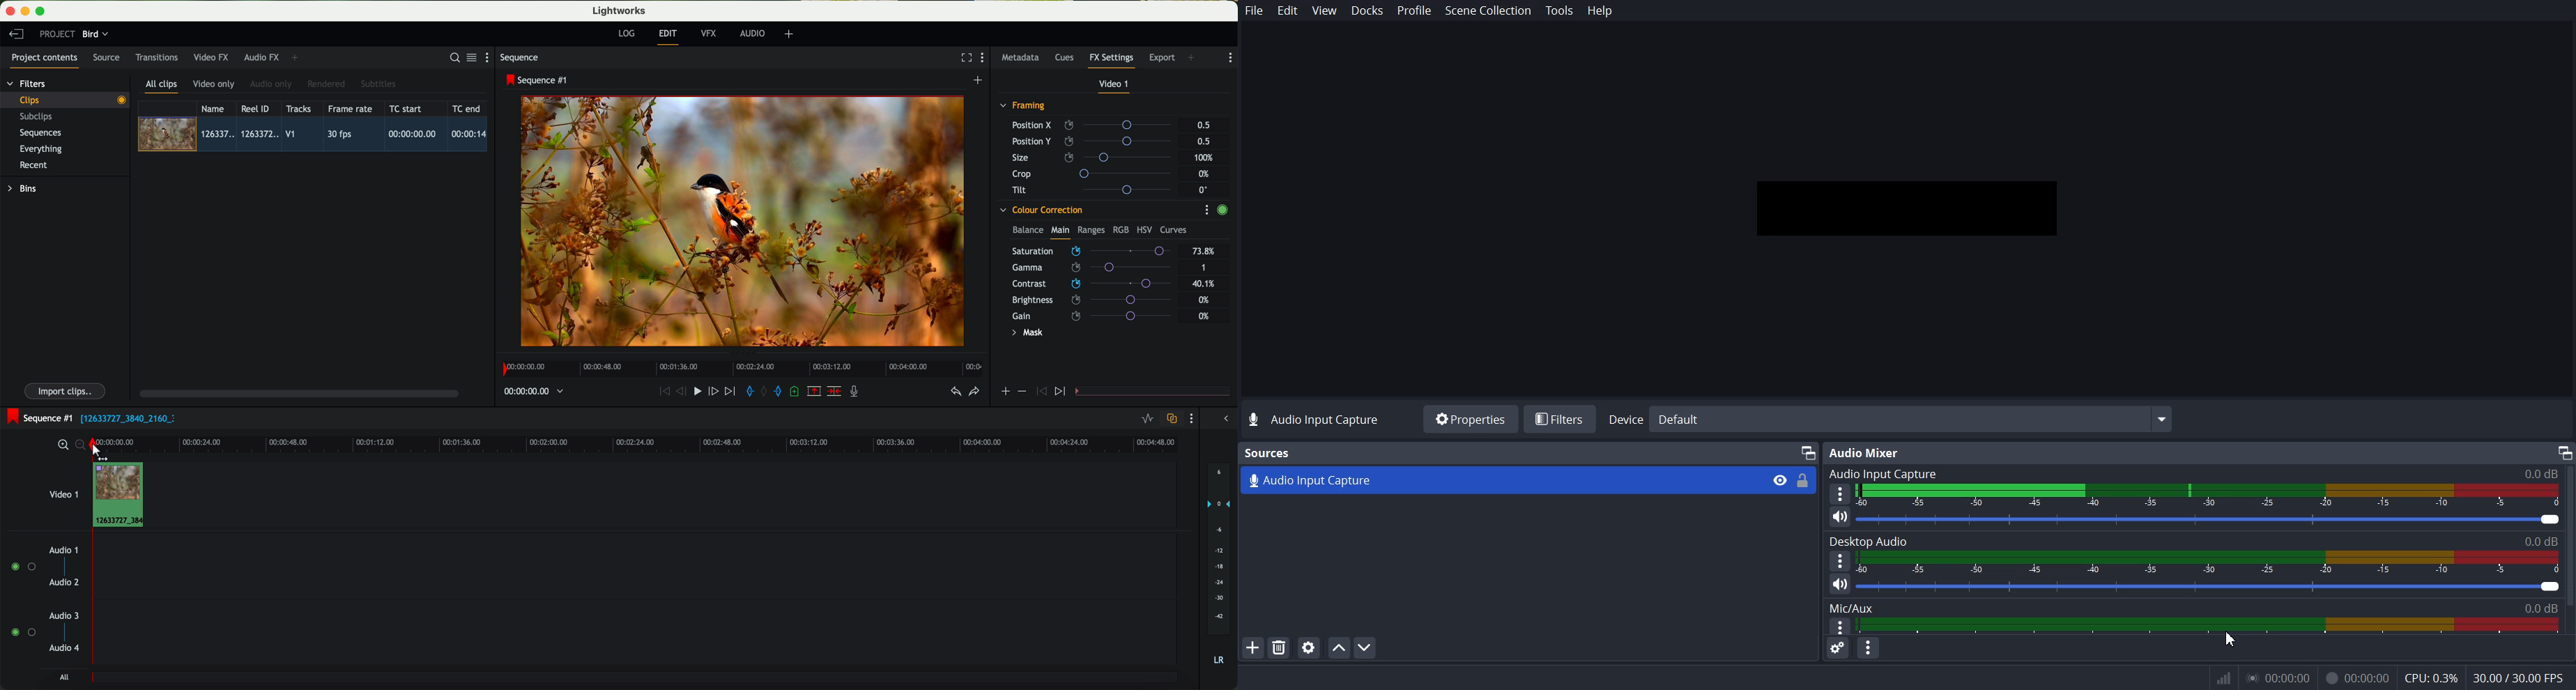 This screenshot has width=2576, height=700. I want to click on metadata, so click(1023, 58).